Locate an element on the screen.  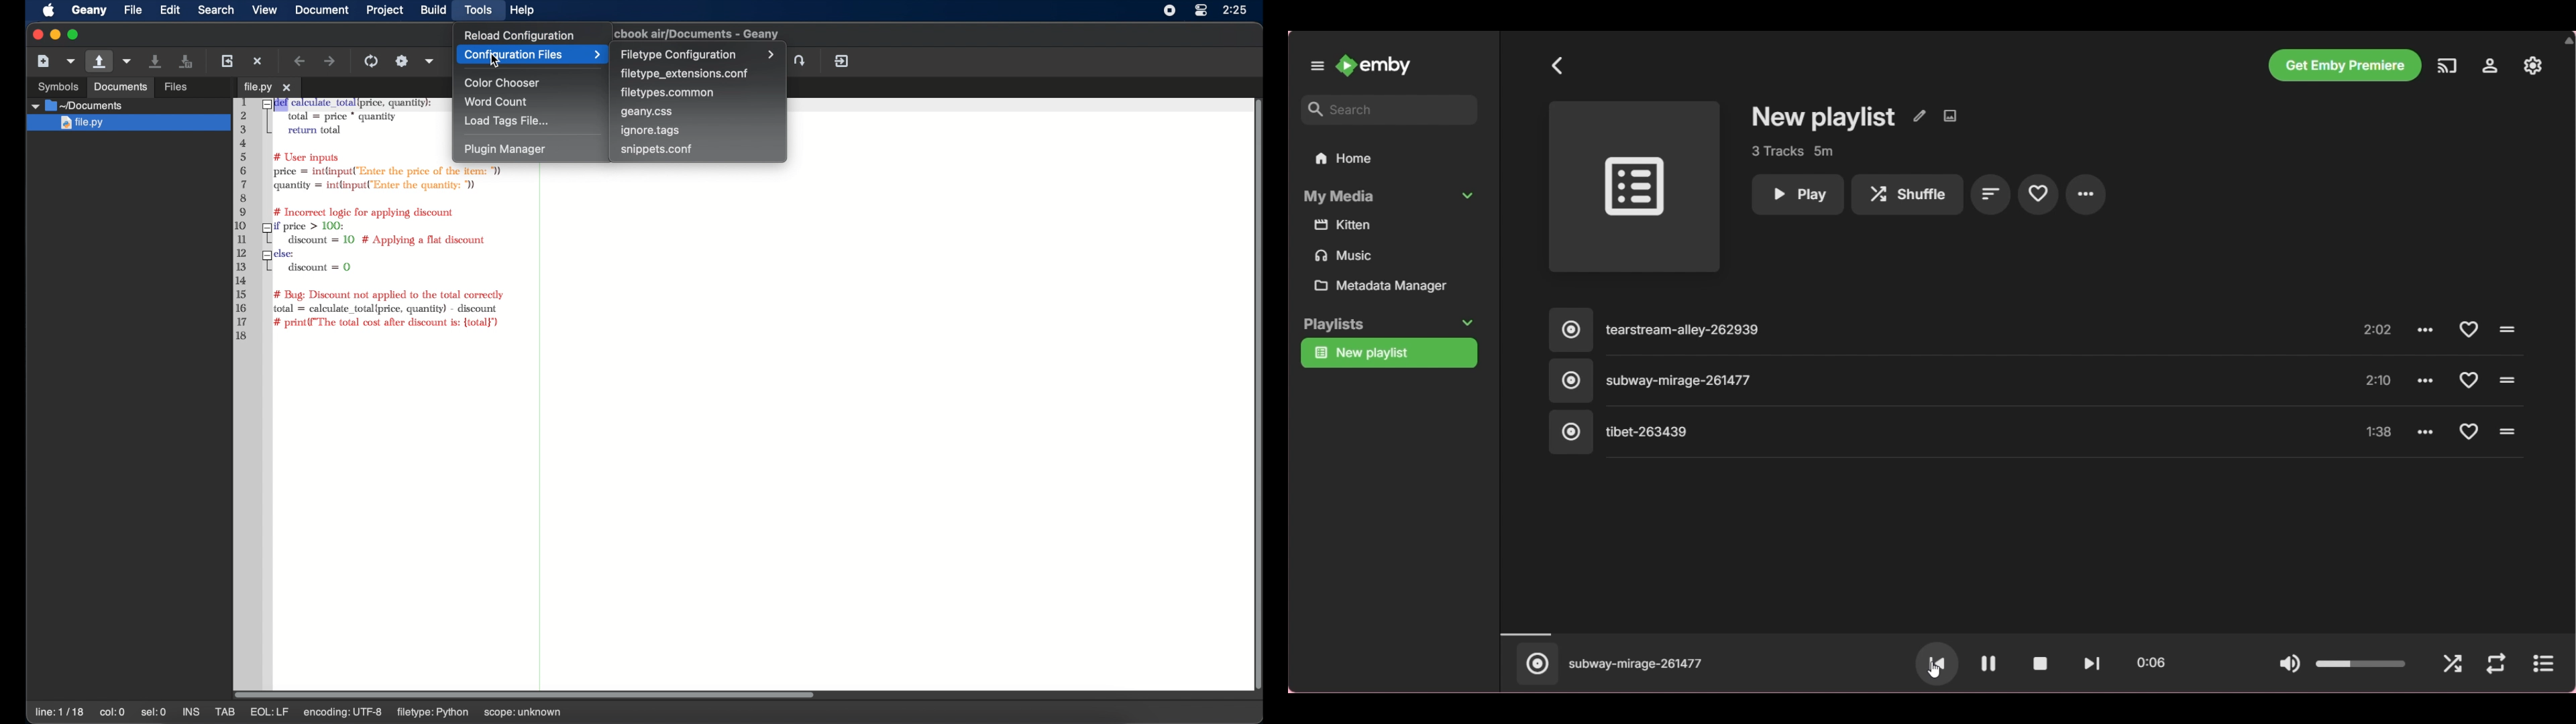
Playlist details is located at coordinates (1792, 152).